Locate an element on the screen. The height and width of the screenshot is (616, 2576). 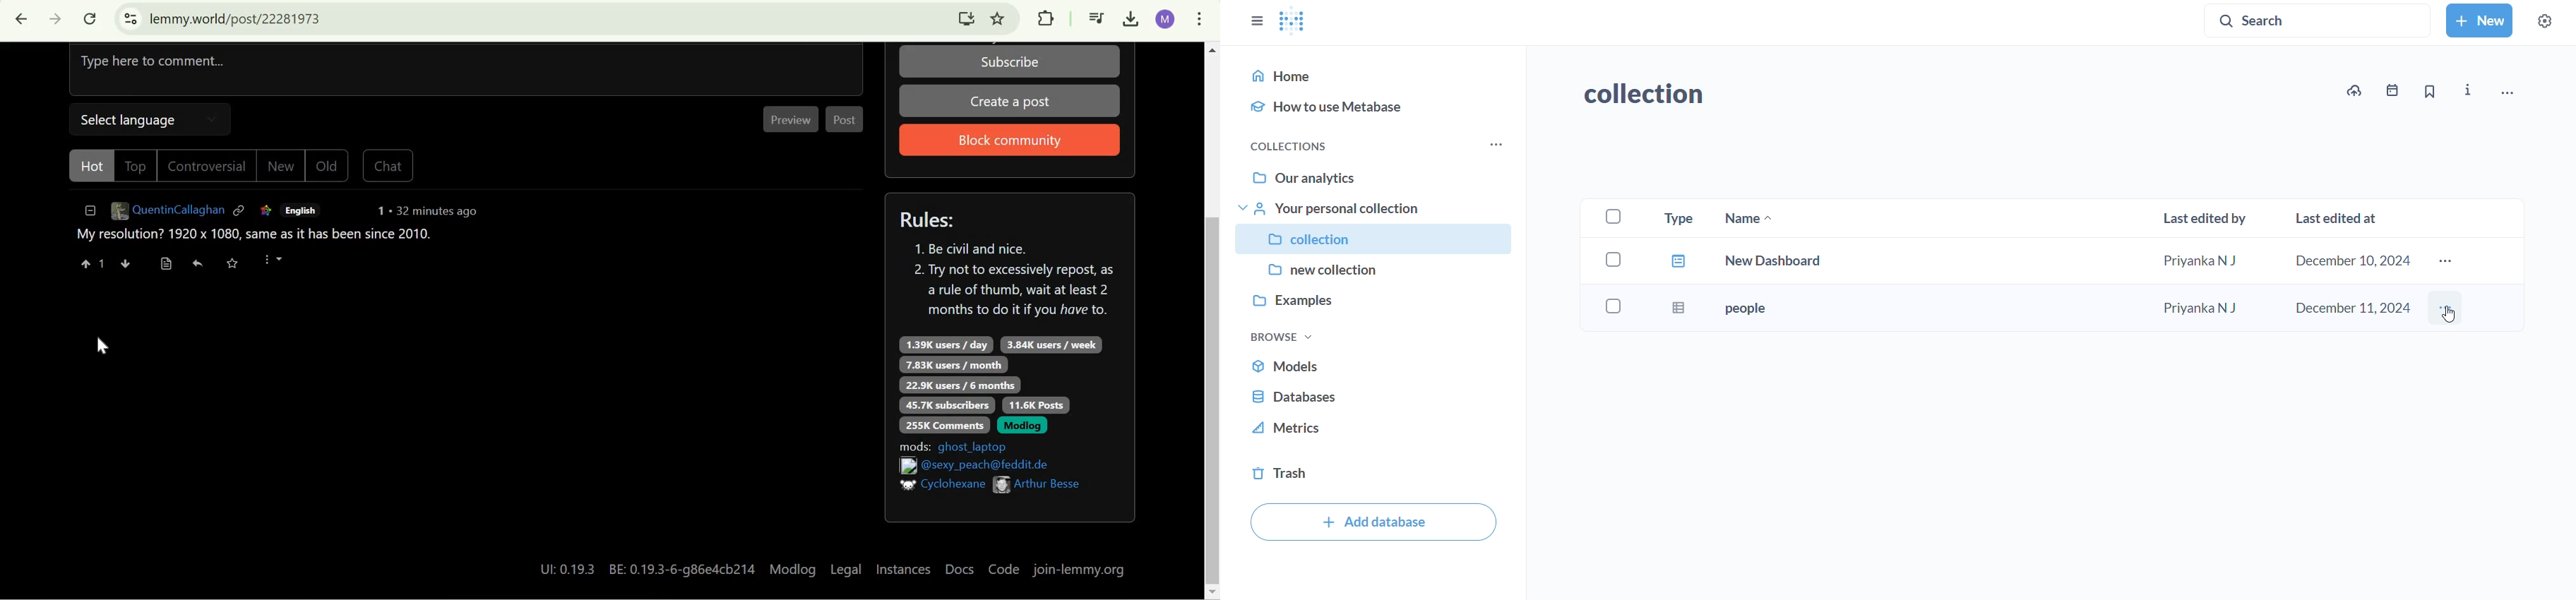
Google account is located at coordinates (1166, 19).